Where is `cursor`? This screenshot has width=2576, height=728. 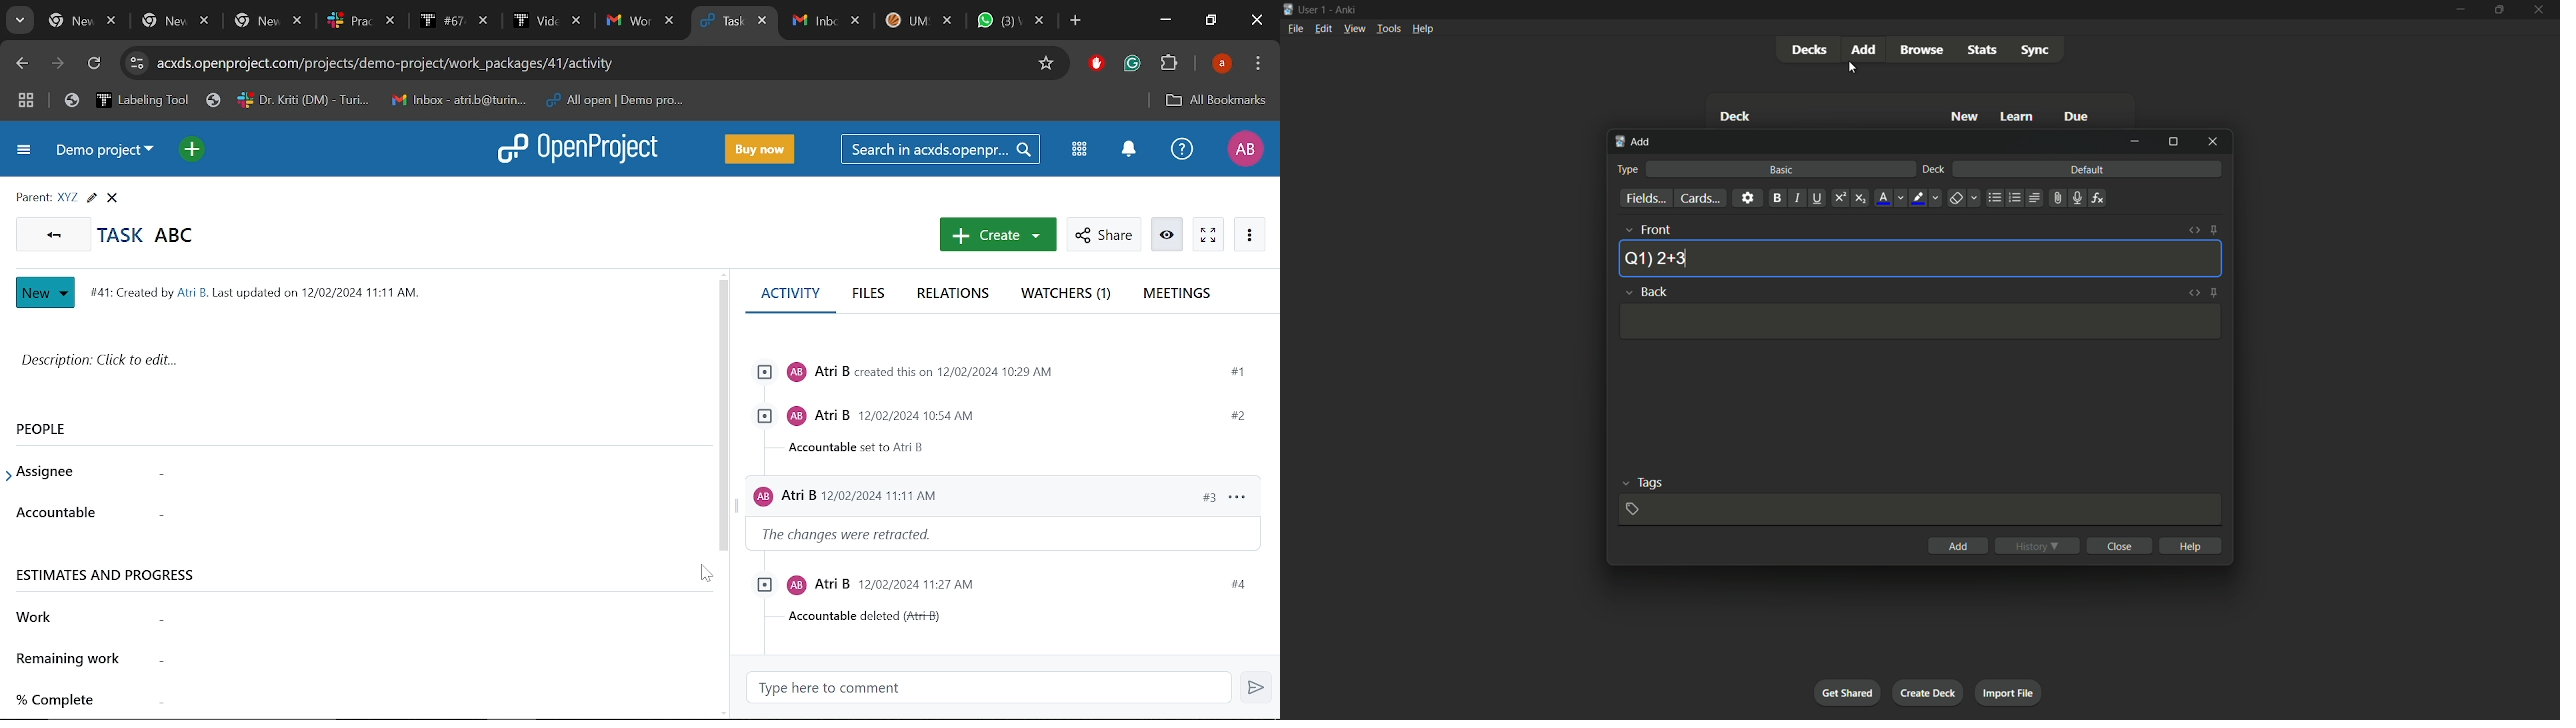 cursor is located at coordinates (1853, 69).